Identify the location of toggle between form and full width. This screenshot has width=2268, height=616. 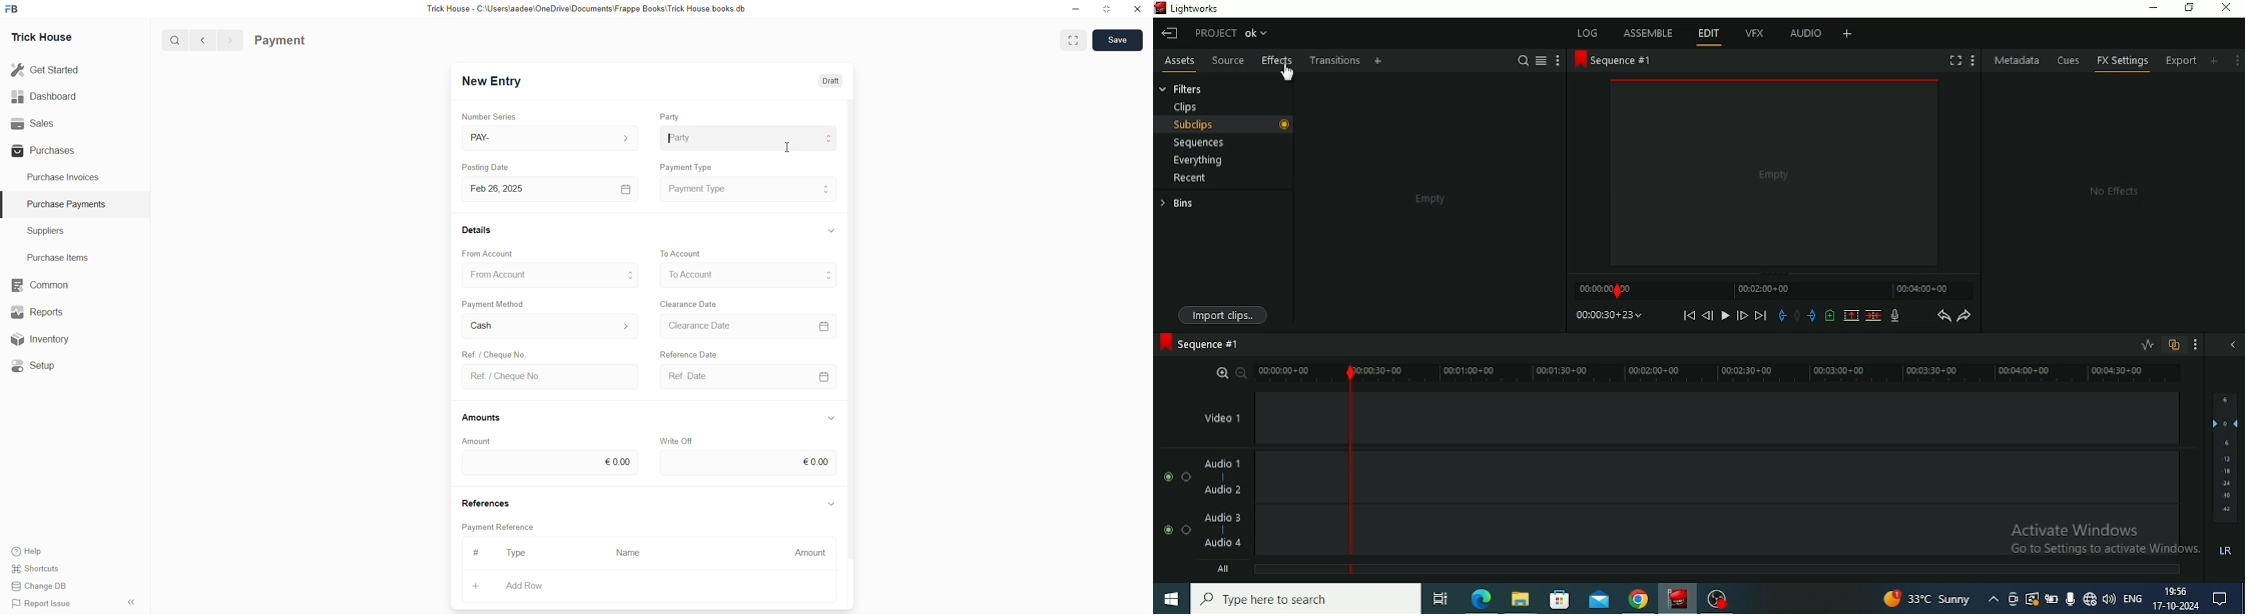
(1075, 41).